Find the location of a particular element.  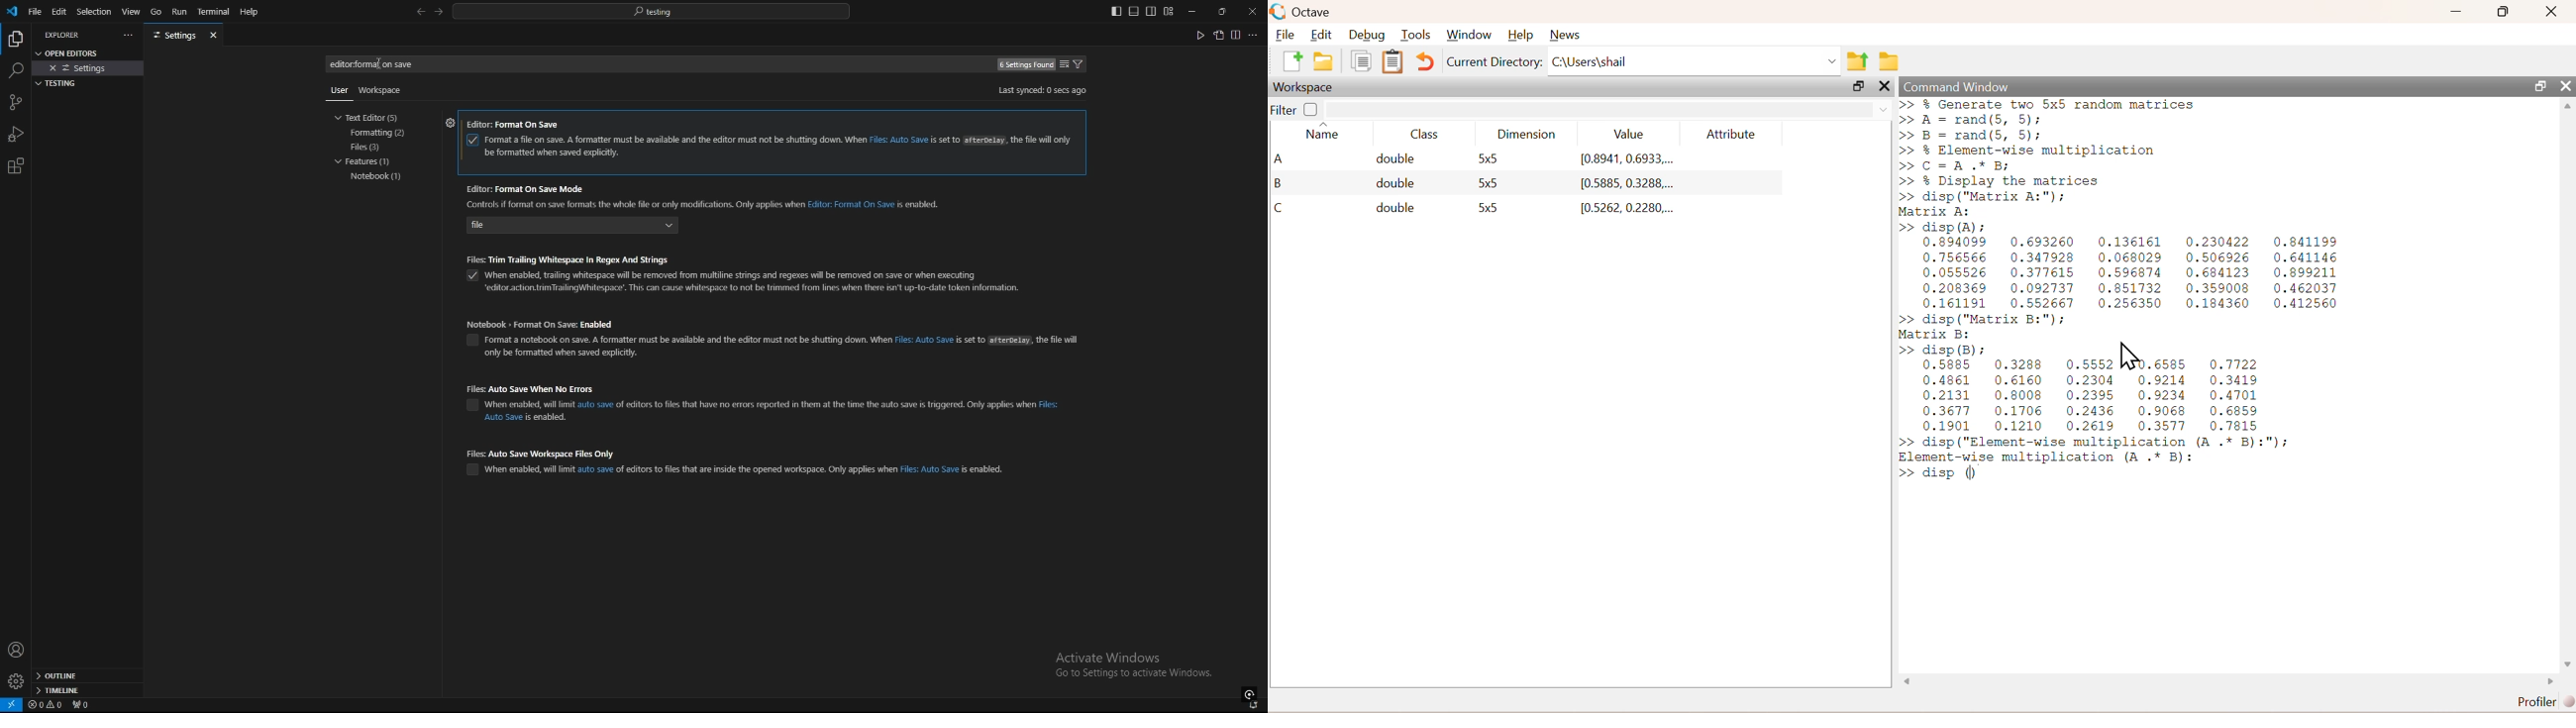

split editor right is located at coordinates (1236, 35).